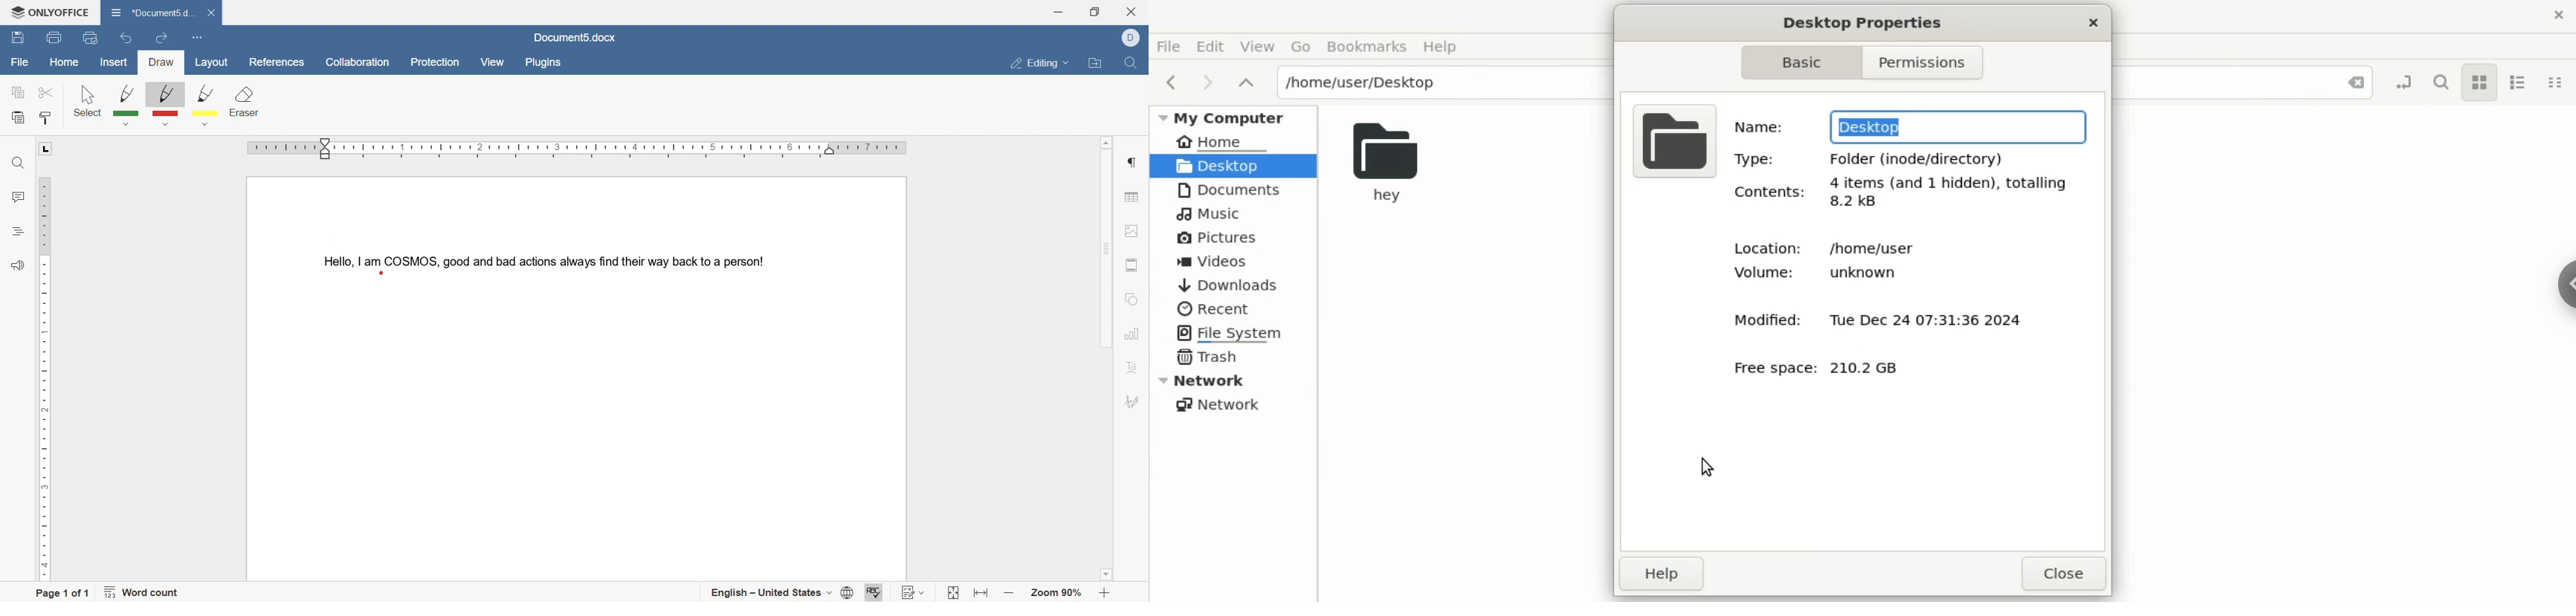 This screenshot has height=616, width=2576. Describe the element at coordinates (846, 594) in the screenshot. I see `set document language` at that location.